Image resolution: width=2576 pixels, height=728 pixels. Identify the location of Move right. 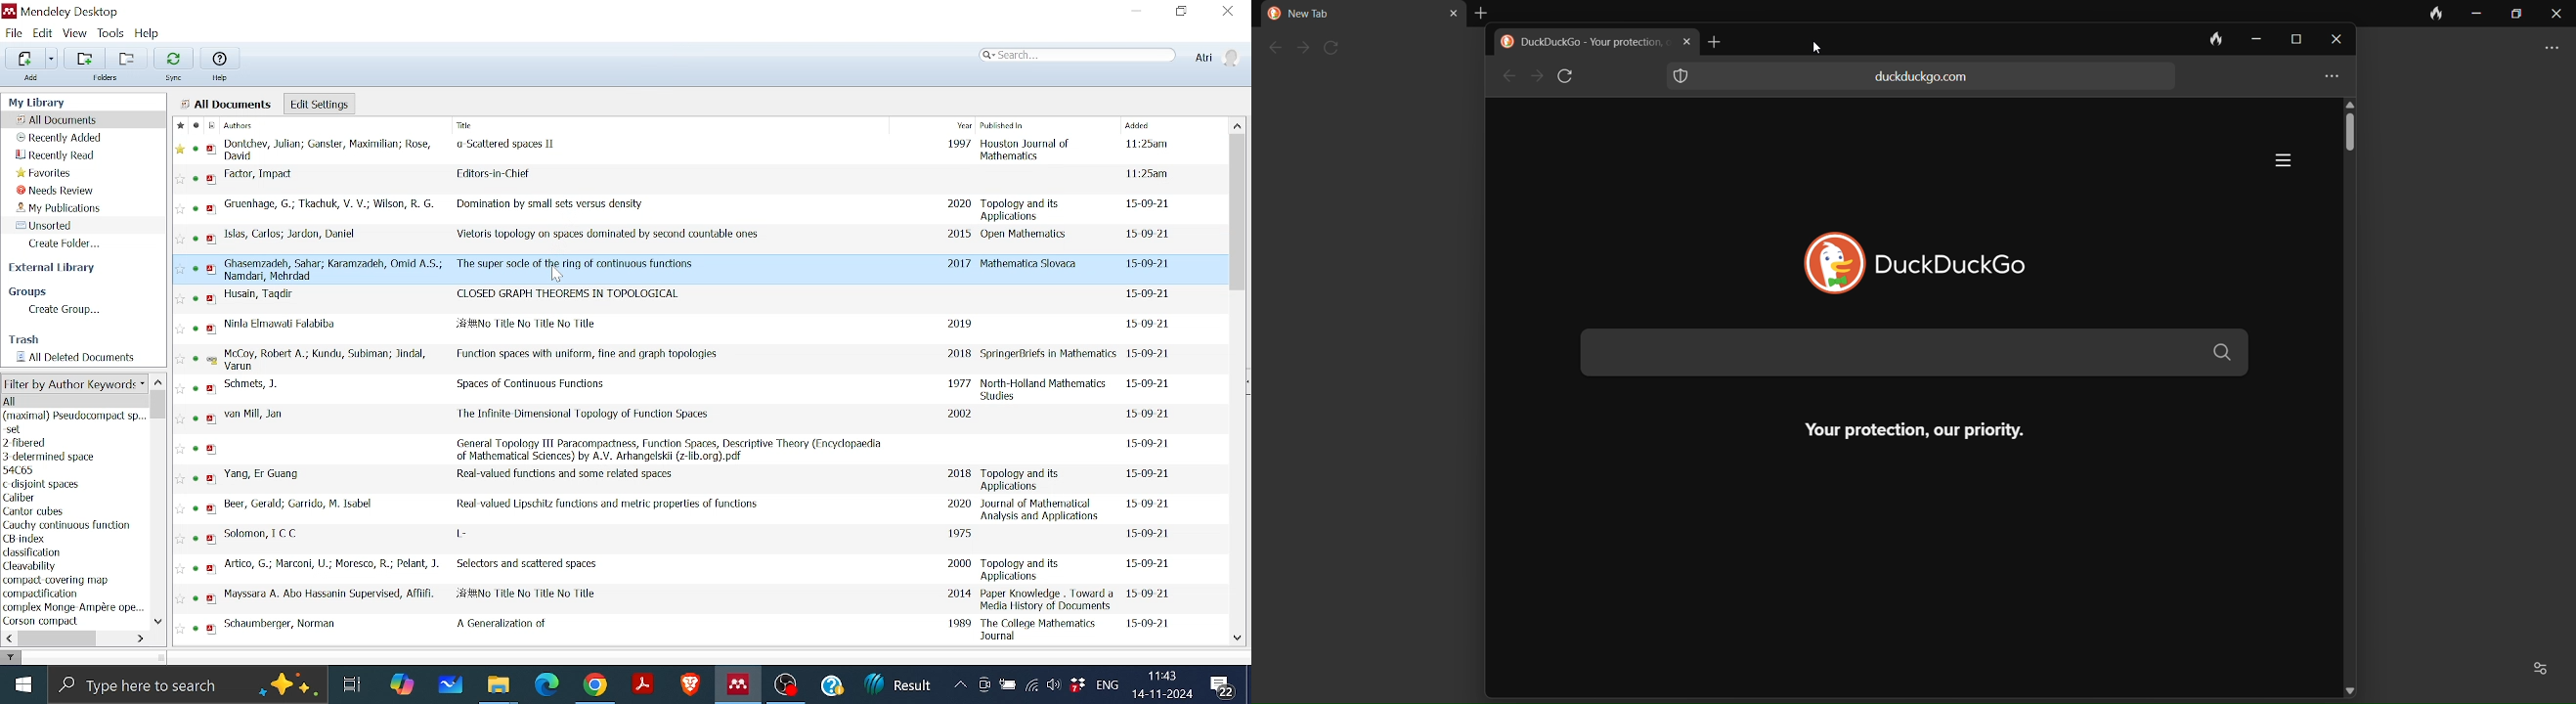
(145, 639).